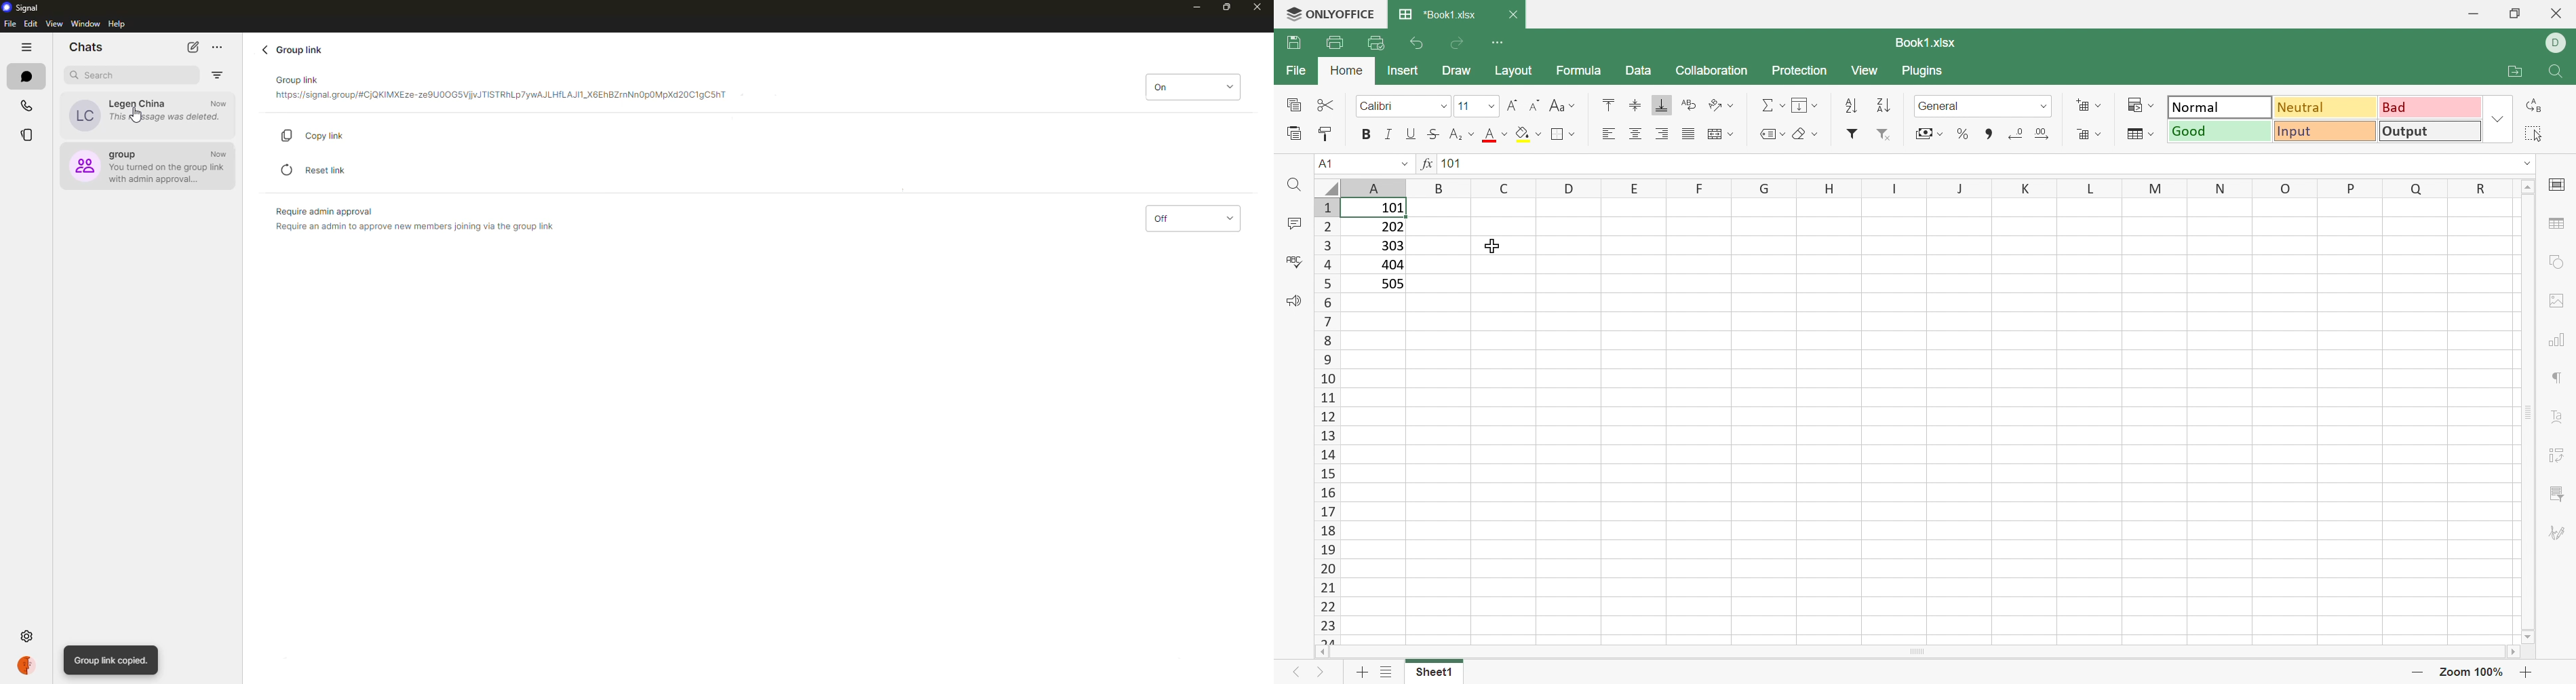 The width and height of the screenshot is (2576, 700). I want to click on contact, so click(145, 113).